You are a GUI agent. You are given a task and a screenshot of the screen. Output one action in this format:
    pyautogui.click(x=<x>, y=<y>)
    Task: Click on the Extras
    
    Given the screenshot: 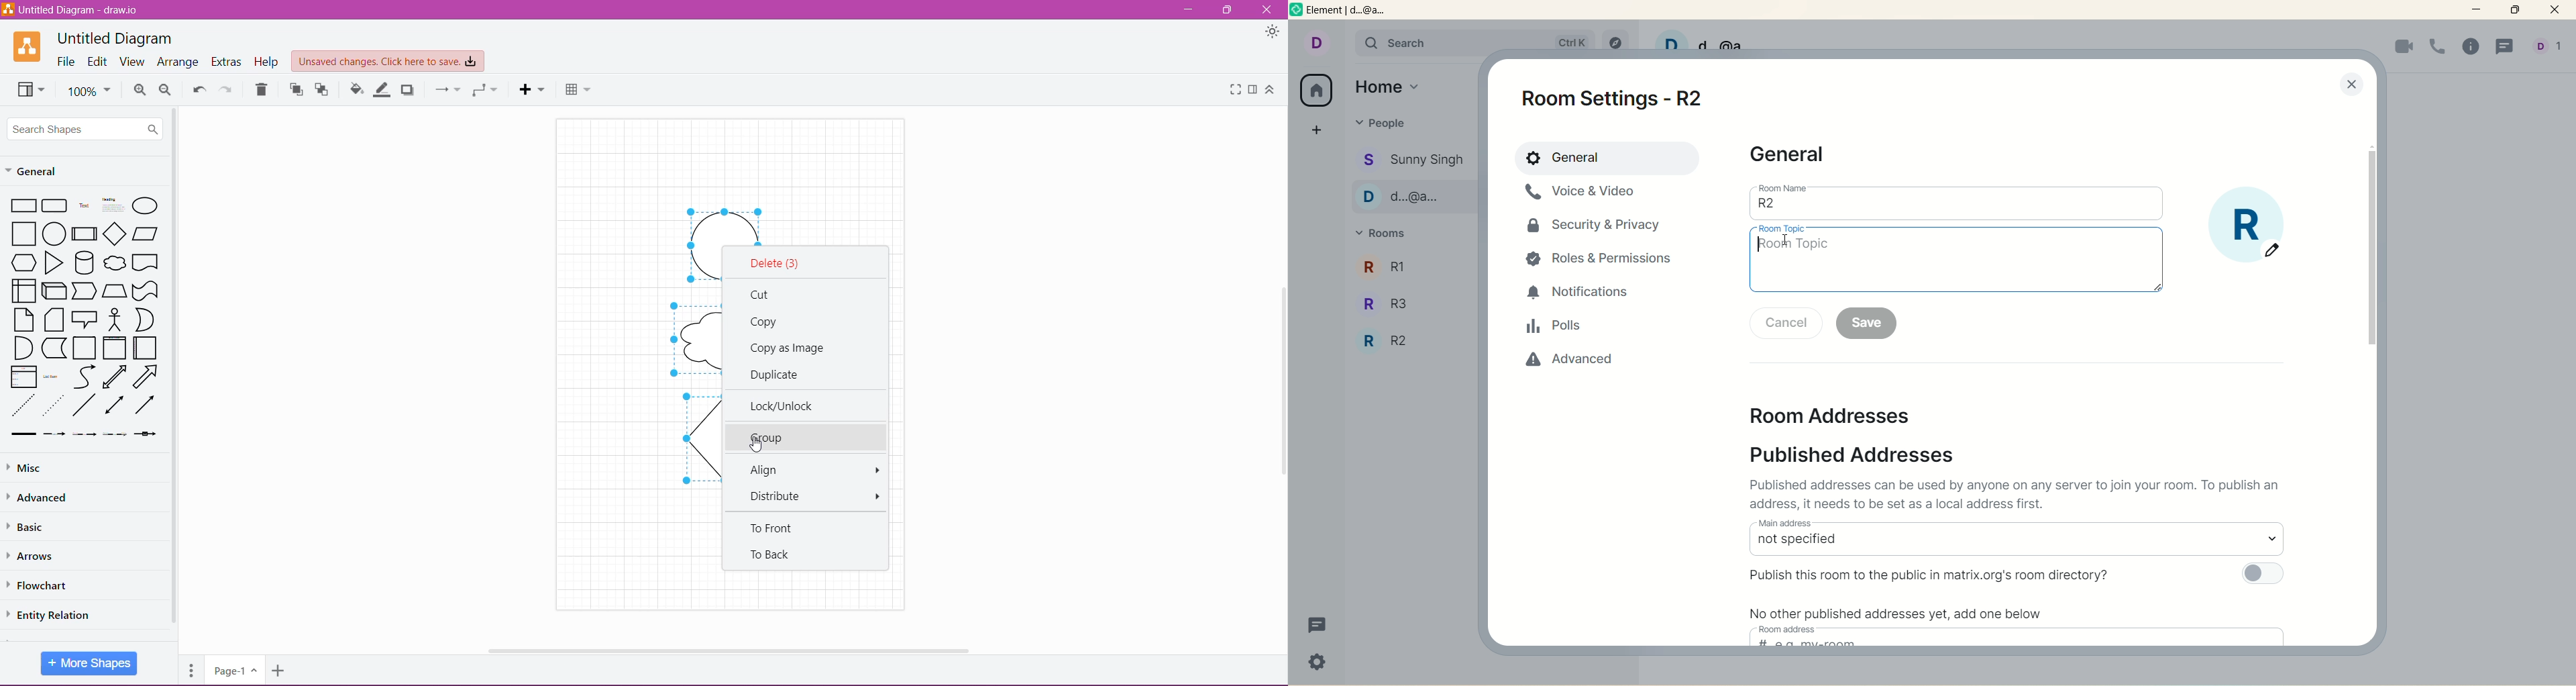 What is the action you would take?
    pyautogui.click(x=227, y=62)
    